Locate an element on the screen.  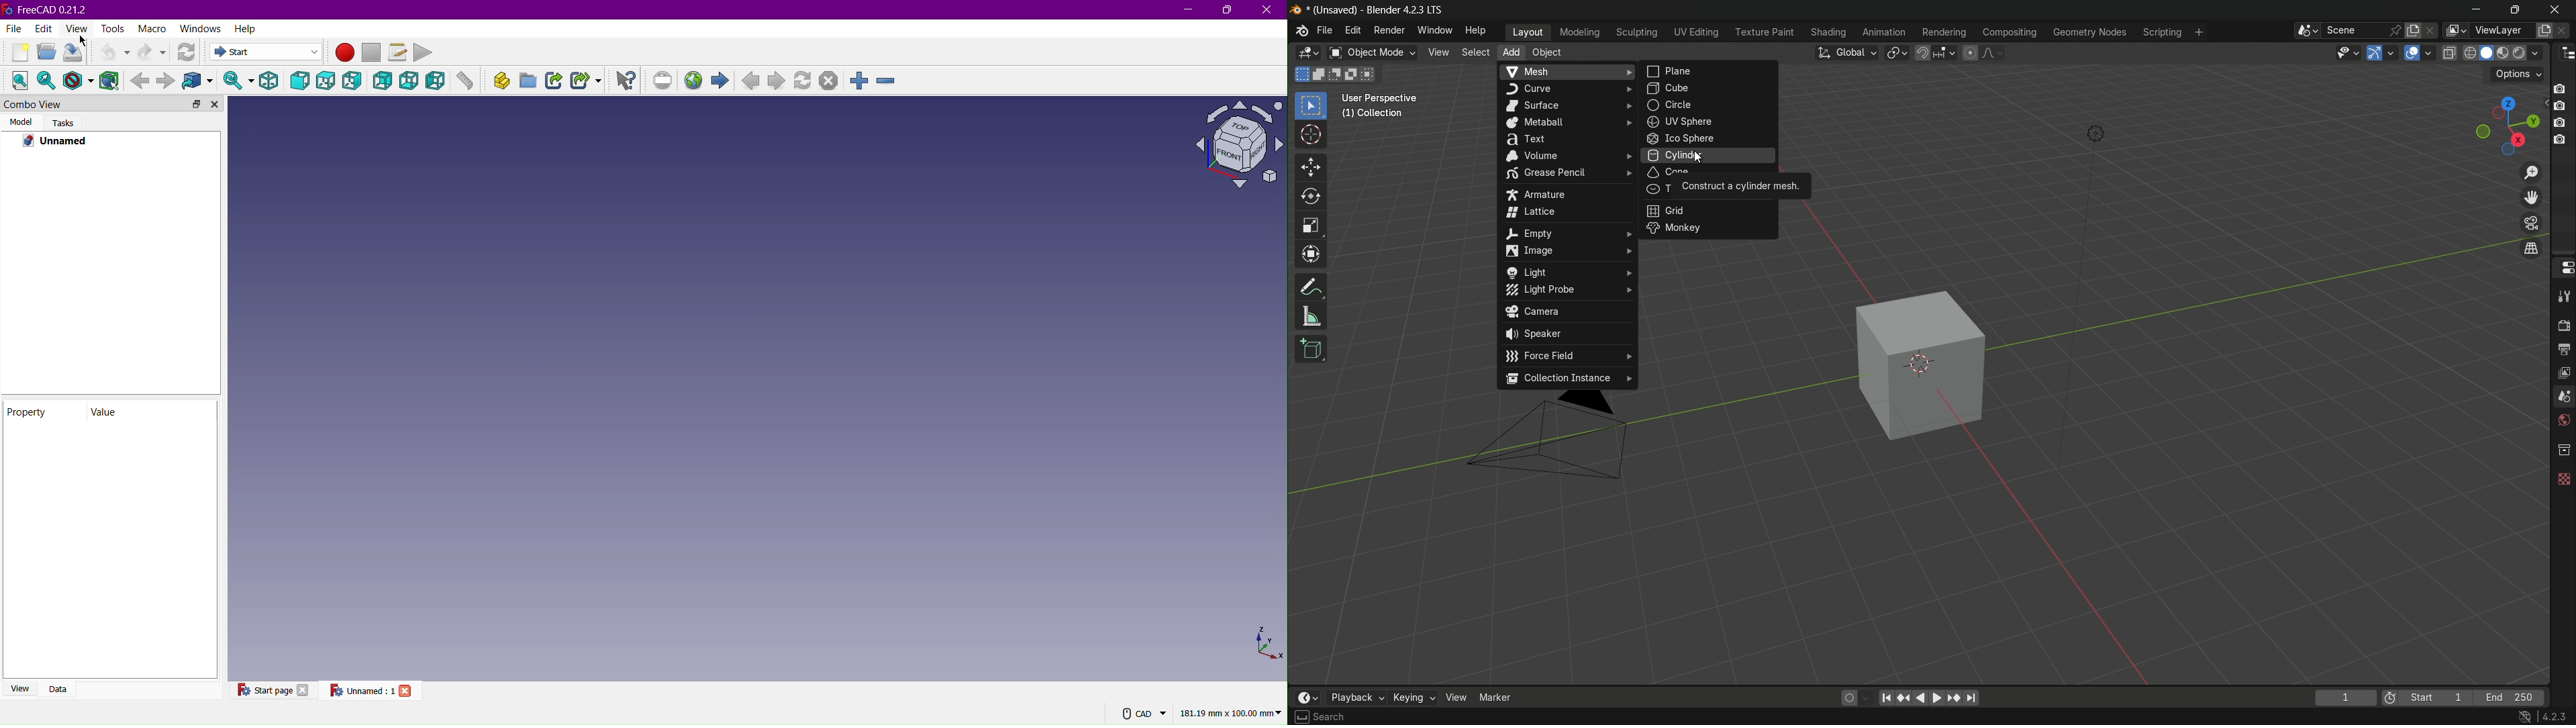
Refresh page is located at coordinates (802, 83).